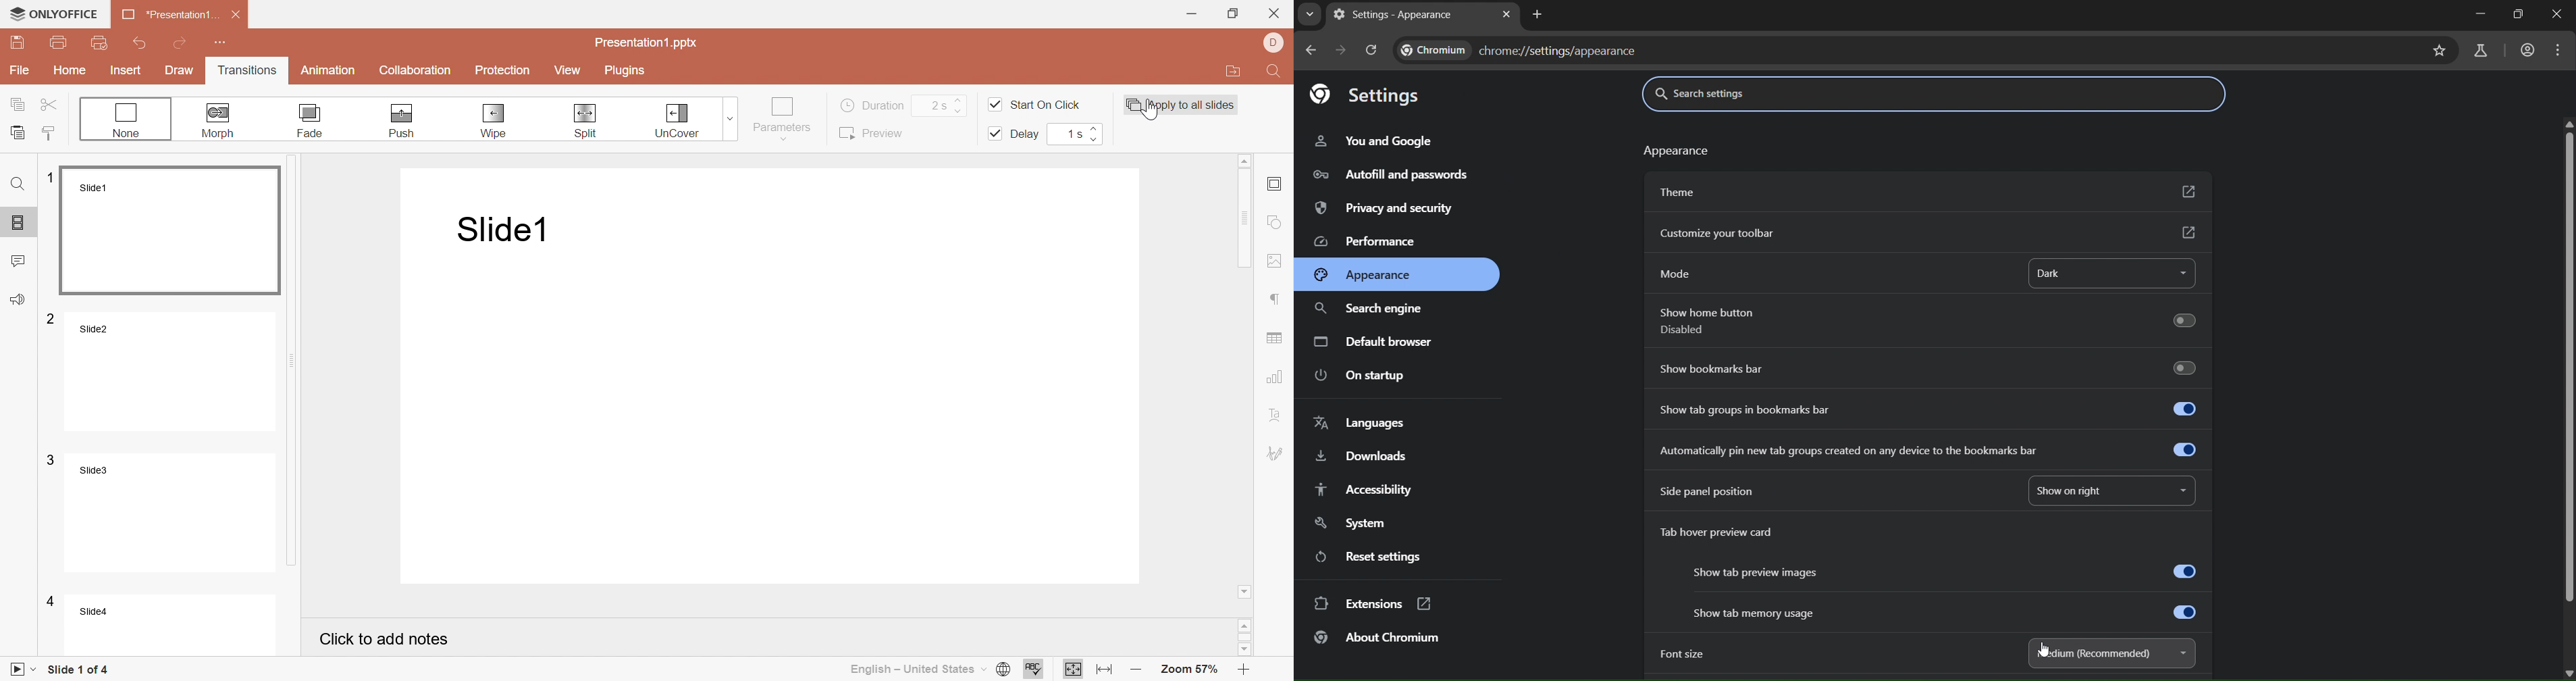 The image size is (2576, 700). I want to click on 3, so click(51, 459).